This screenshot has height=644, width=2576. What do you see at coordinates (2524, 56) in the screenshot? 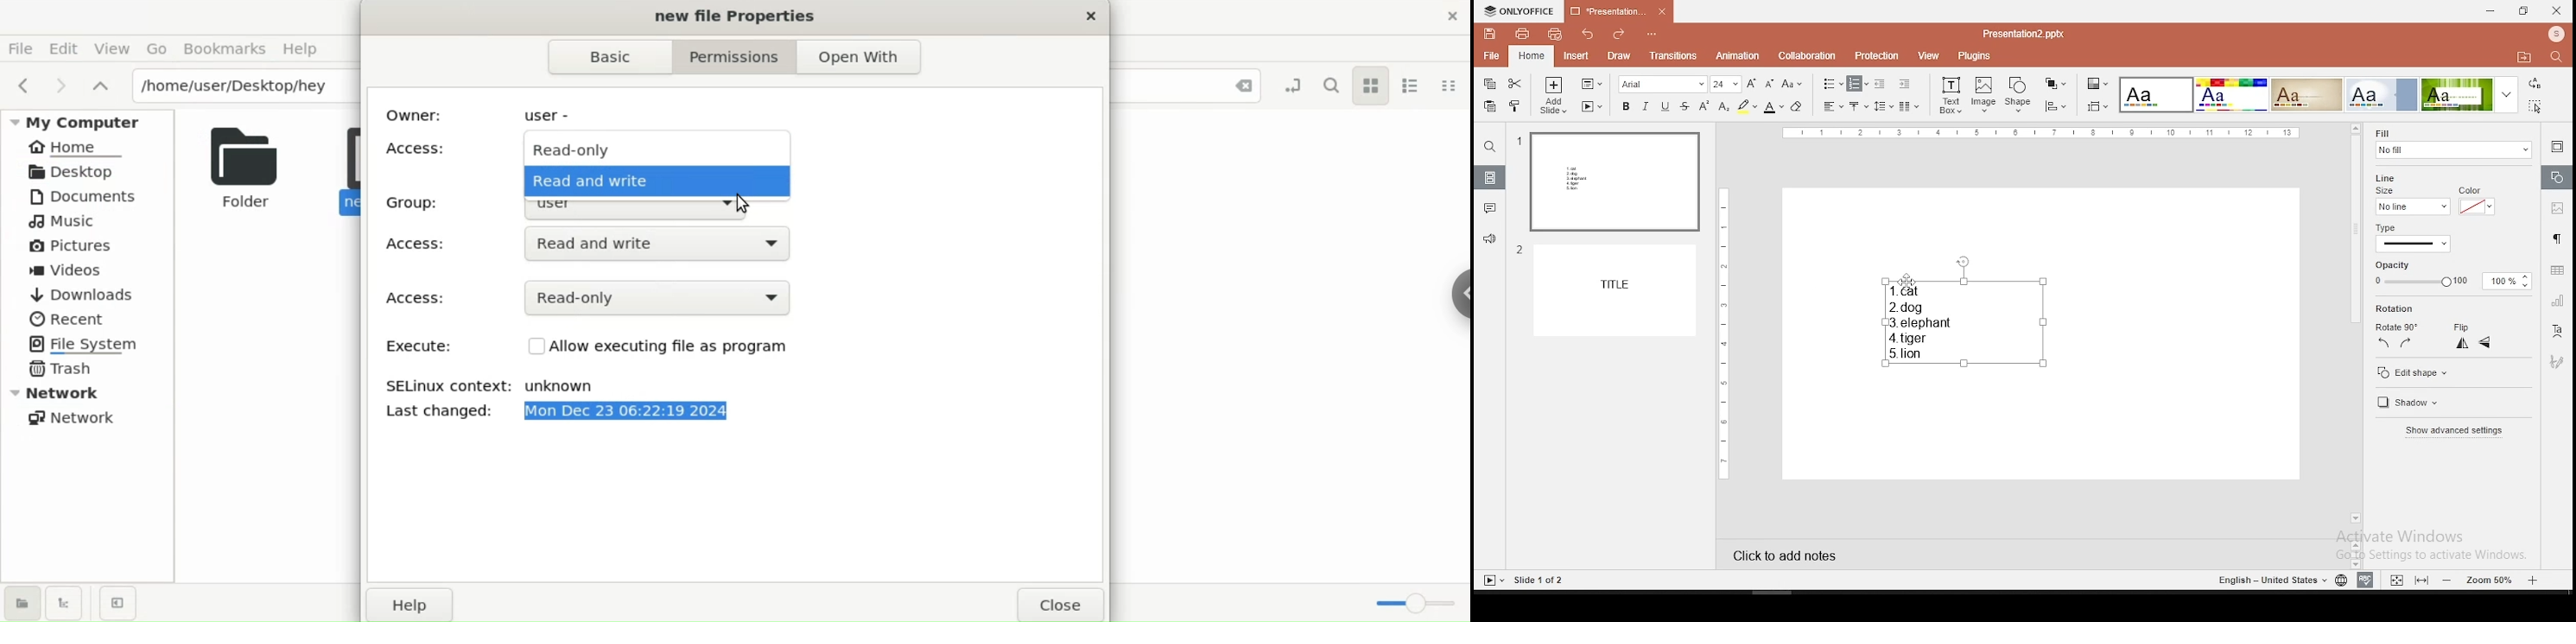
I see `folder` at bounding box center [2524, 56].